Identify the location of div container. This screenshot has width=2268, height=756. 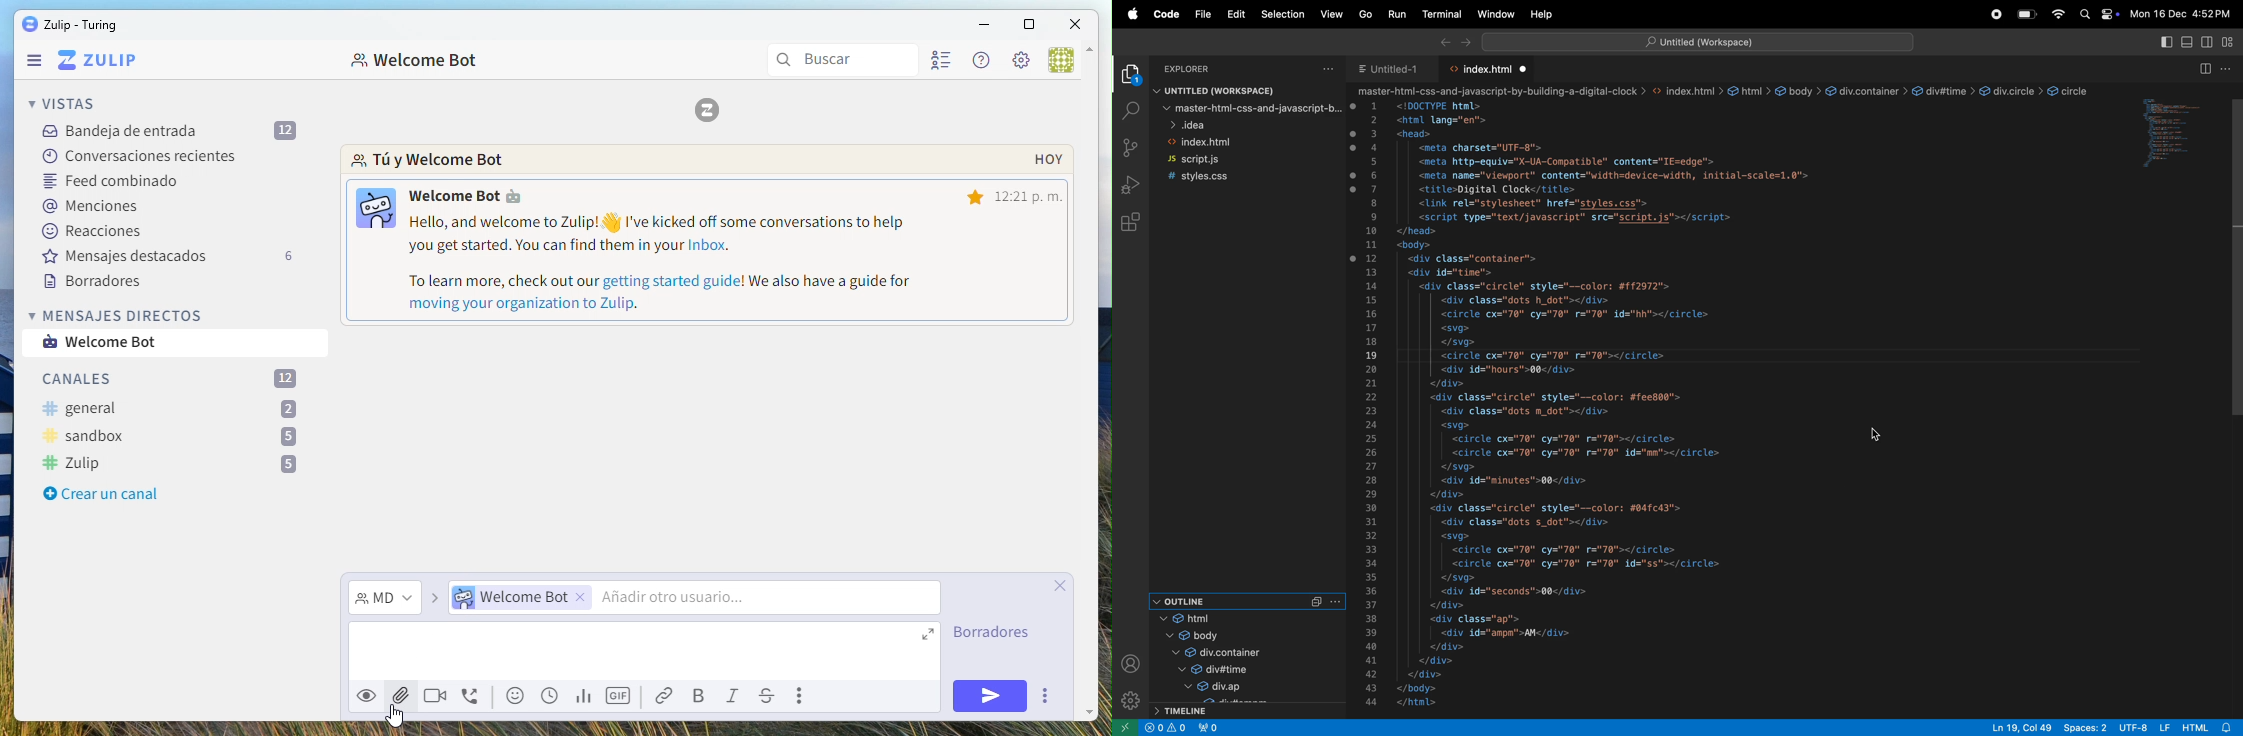
(1213, 654).